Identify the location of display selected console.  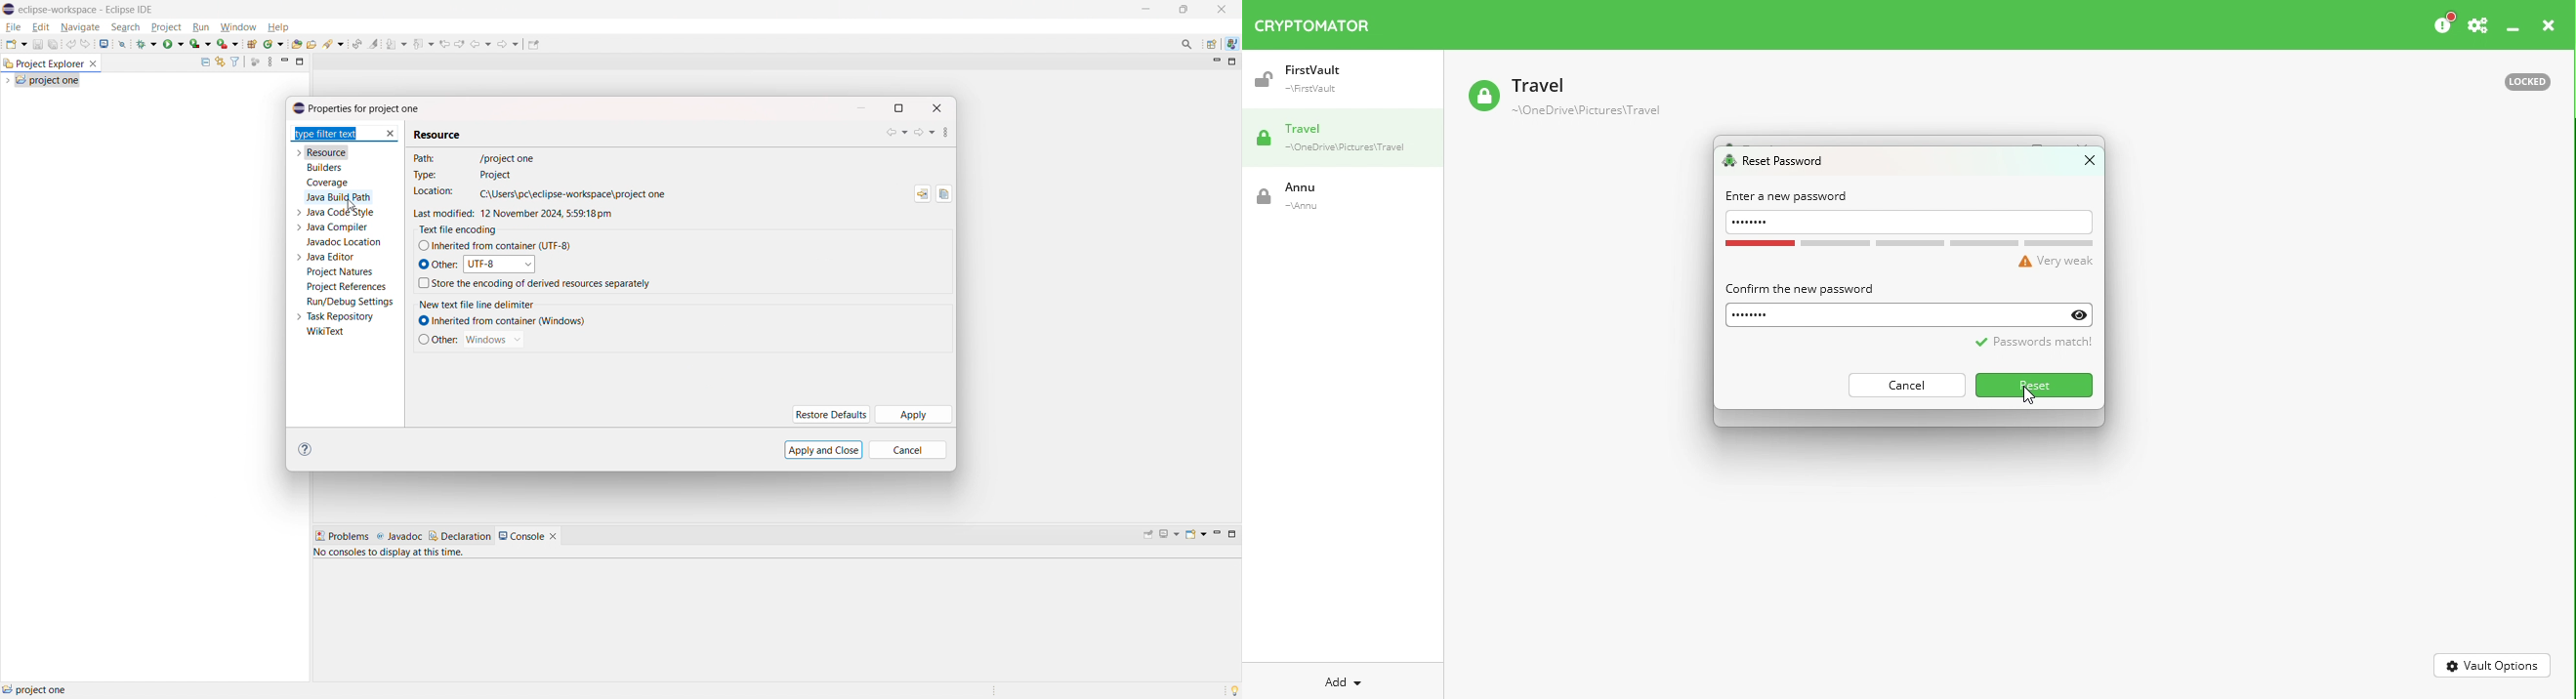
(1171, 534).